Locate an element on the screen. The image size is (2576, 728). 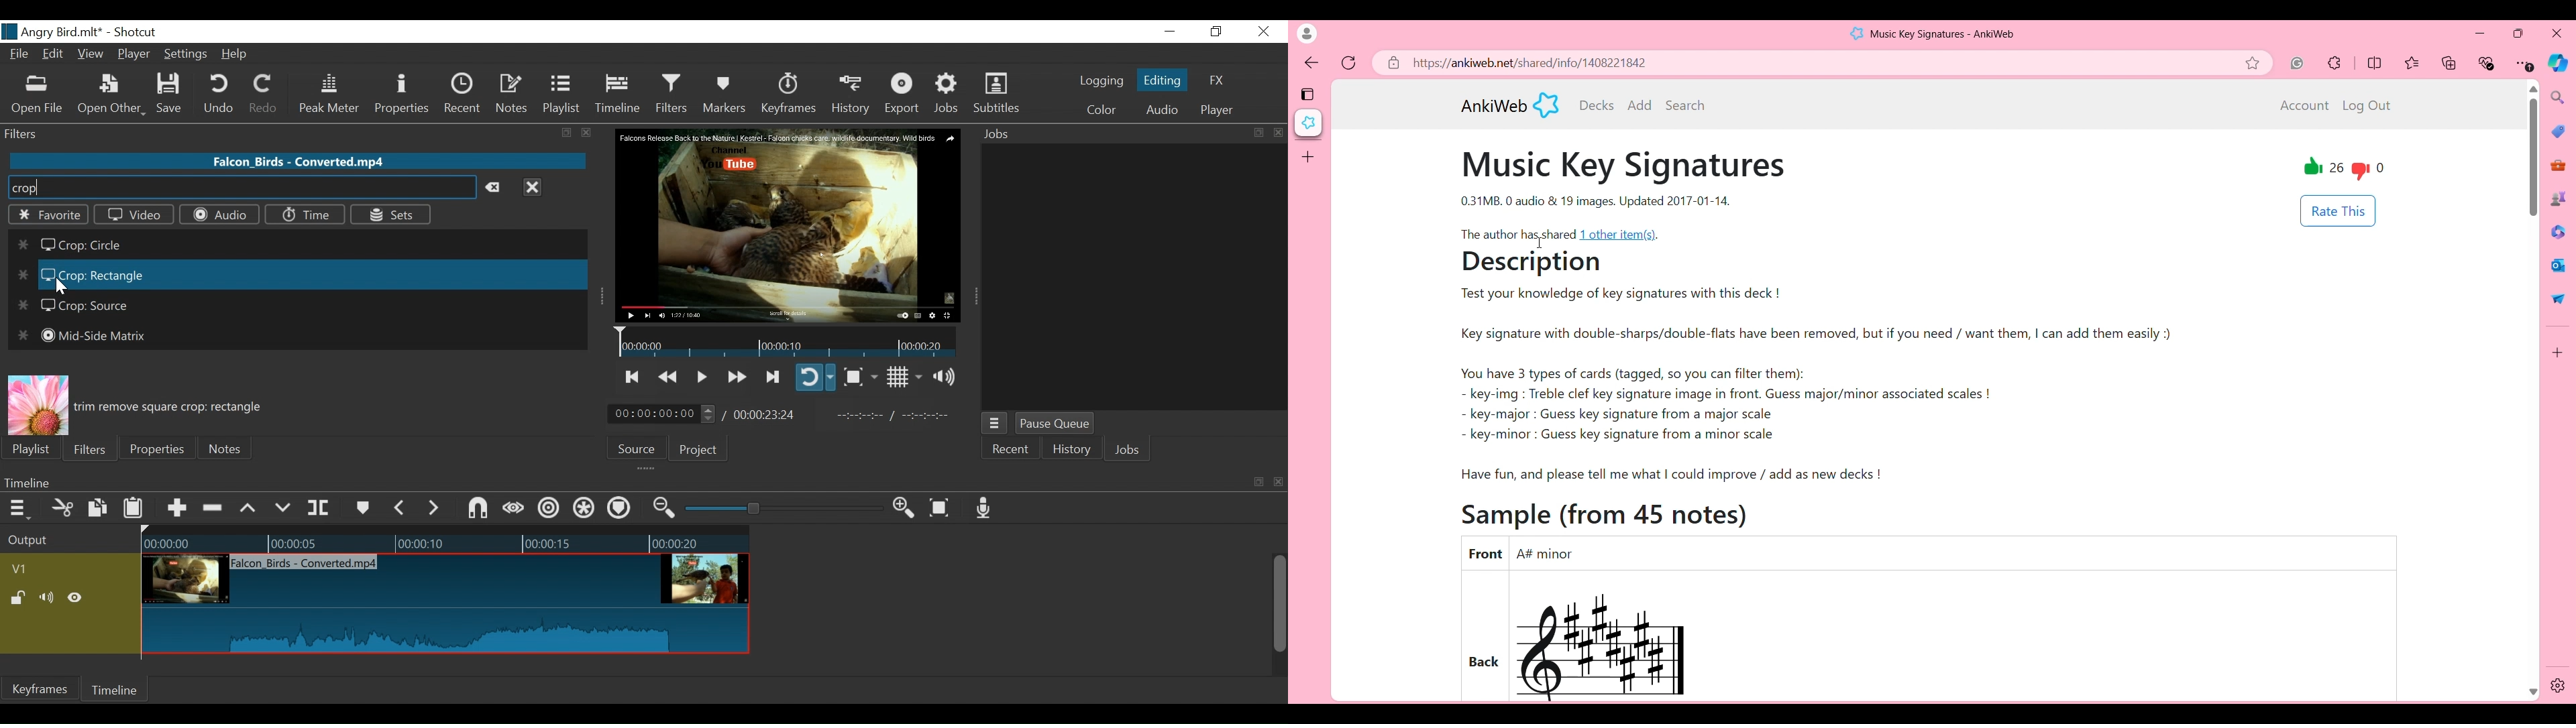
Undo is located at coordinates (221, 94).